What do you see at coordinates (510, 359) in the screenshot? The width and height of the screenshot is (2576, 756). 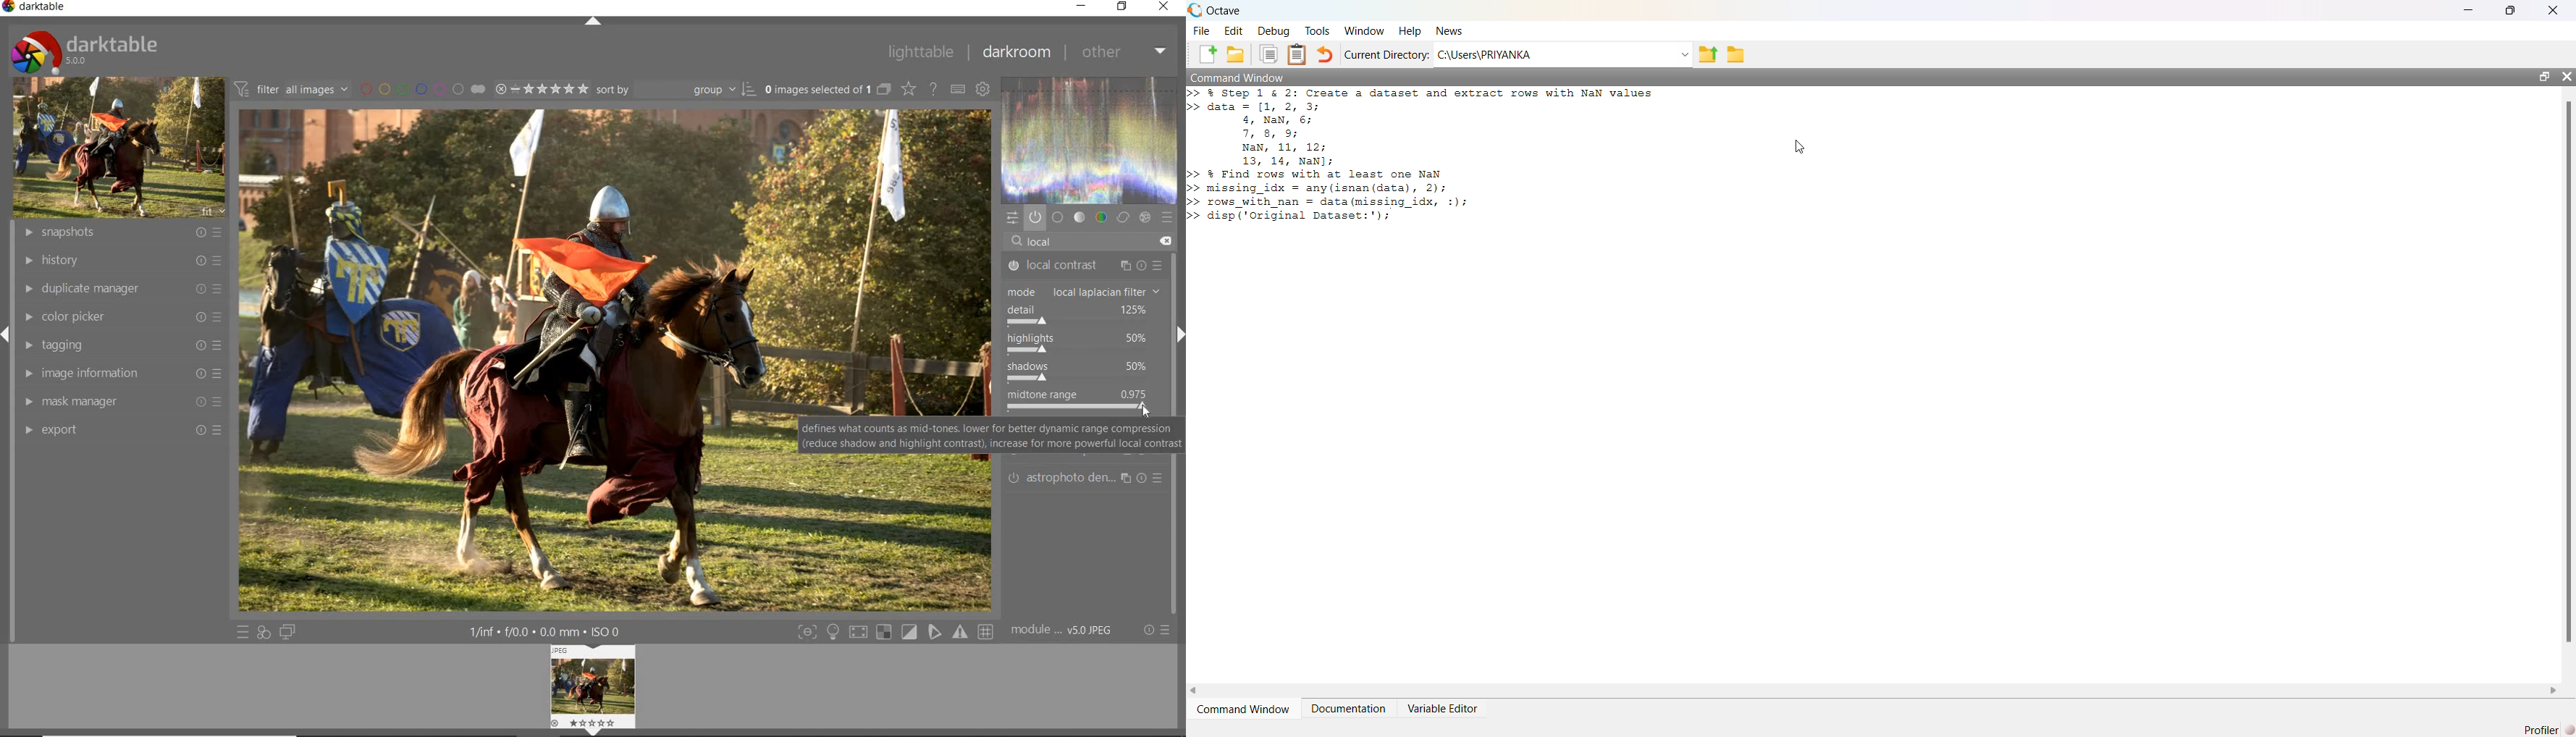 I see `selected image` at bounding box center [510, 359].